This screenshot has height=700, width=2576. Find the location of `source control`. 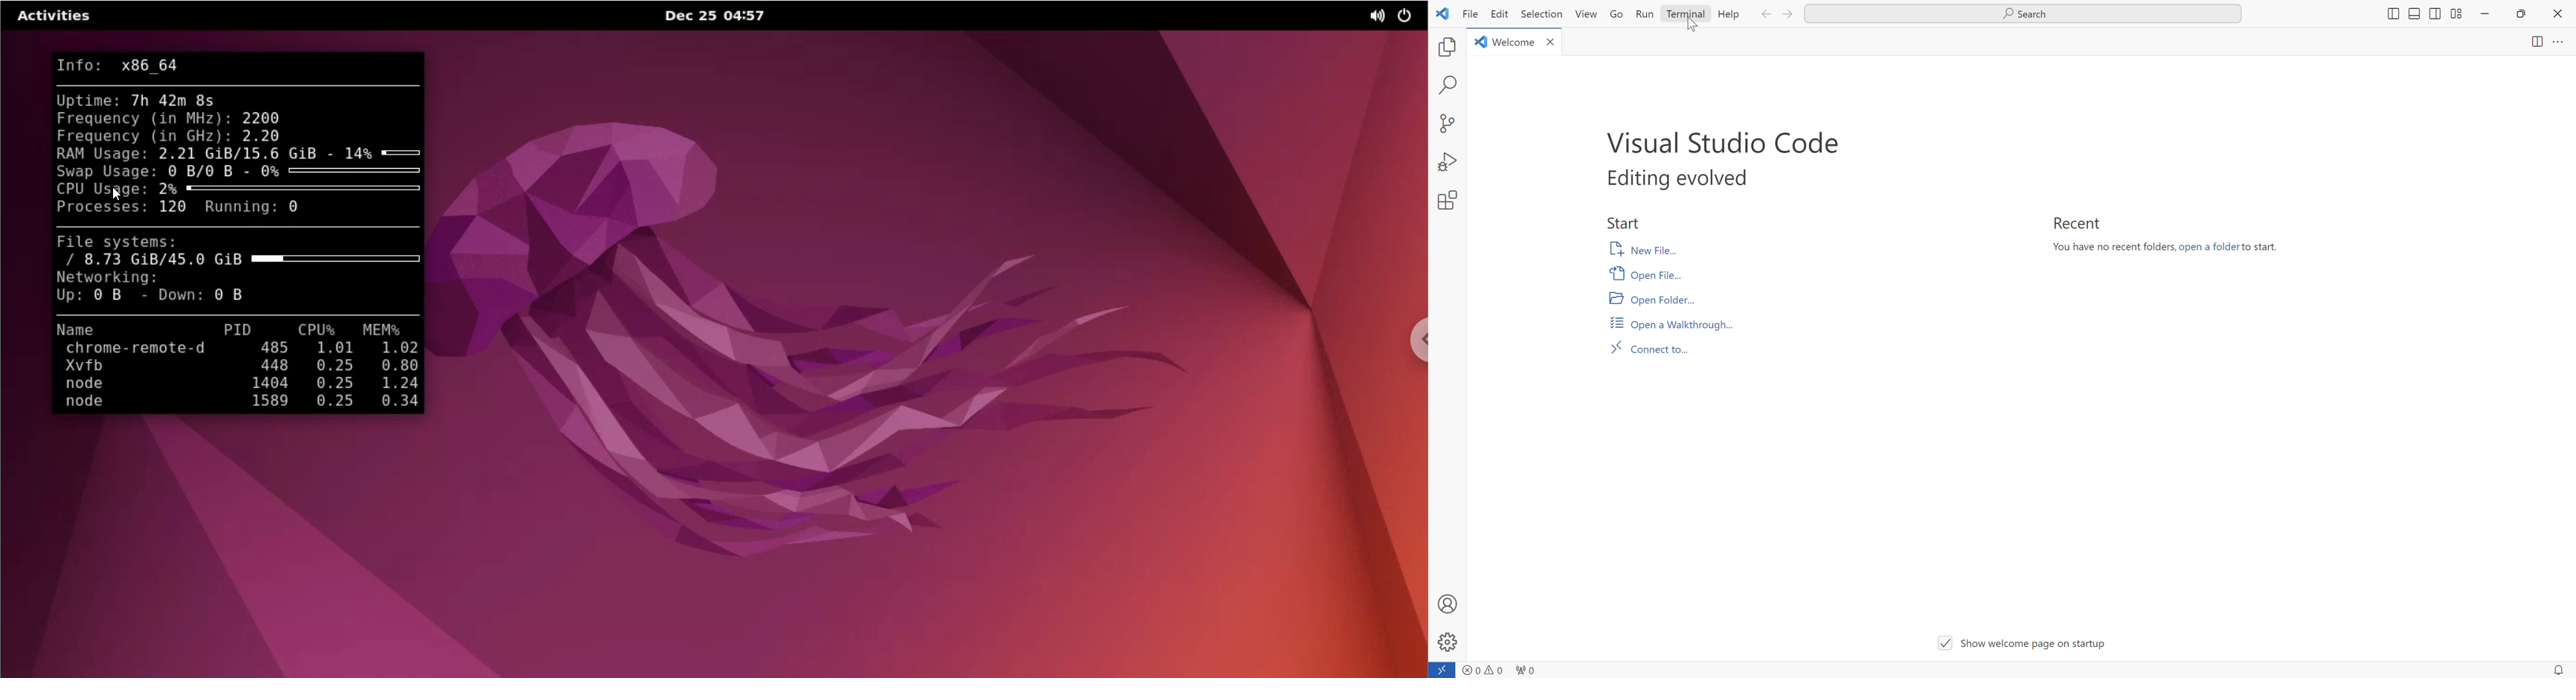

source control is located at coordinates (1446, 123).